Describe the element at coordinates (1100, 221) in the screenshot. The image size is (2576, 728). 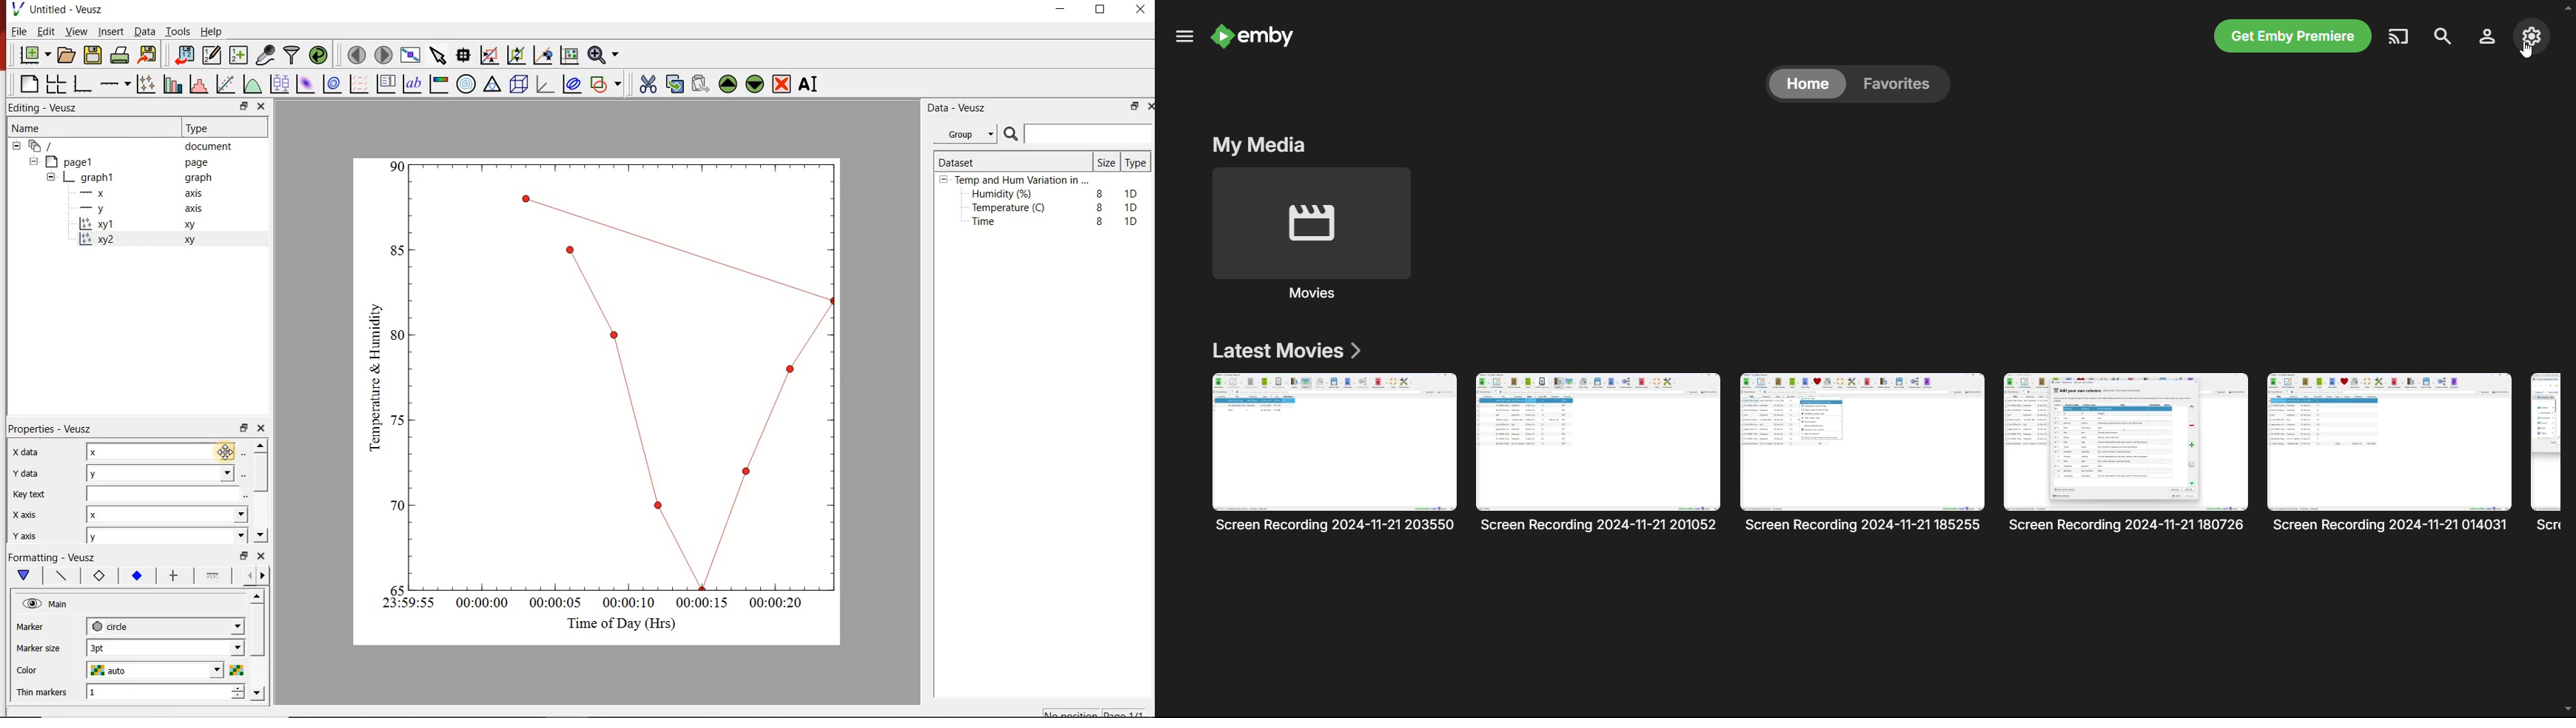
I see `8` at that location.